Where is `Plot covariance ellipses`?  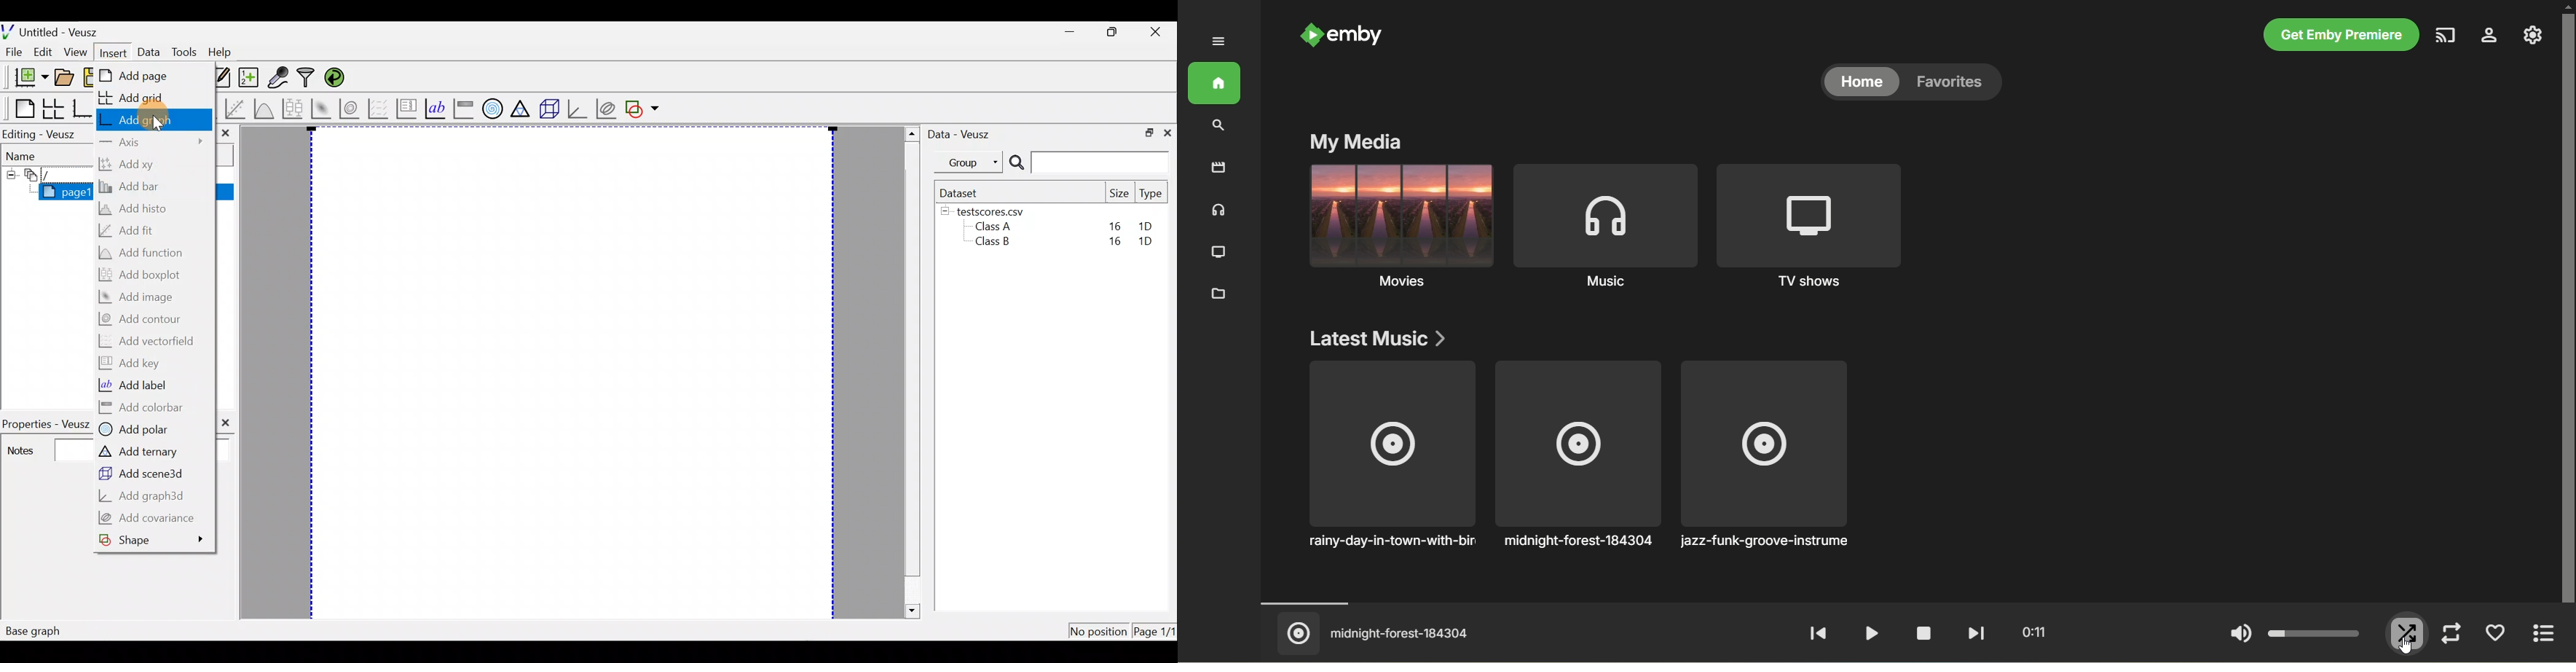
Plot covariance ellipses is located at coordinates (606, 107).